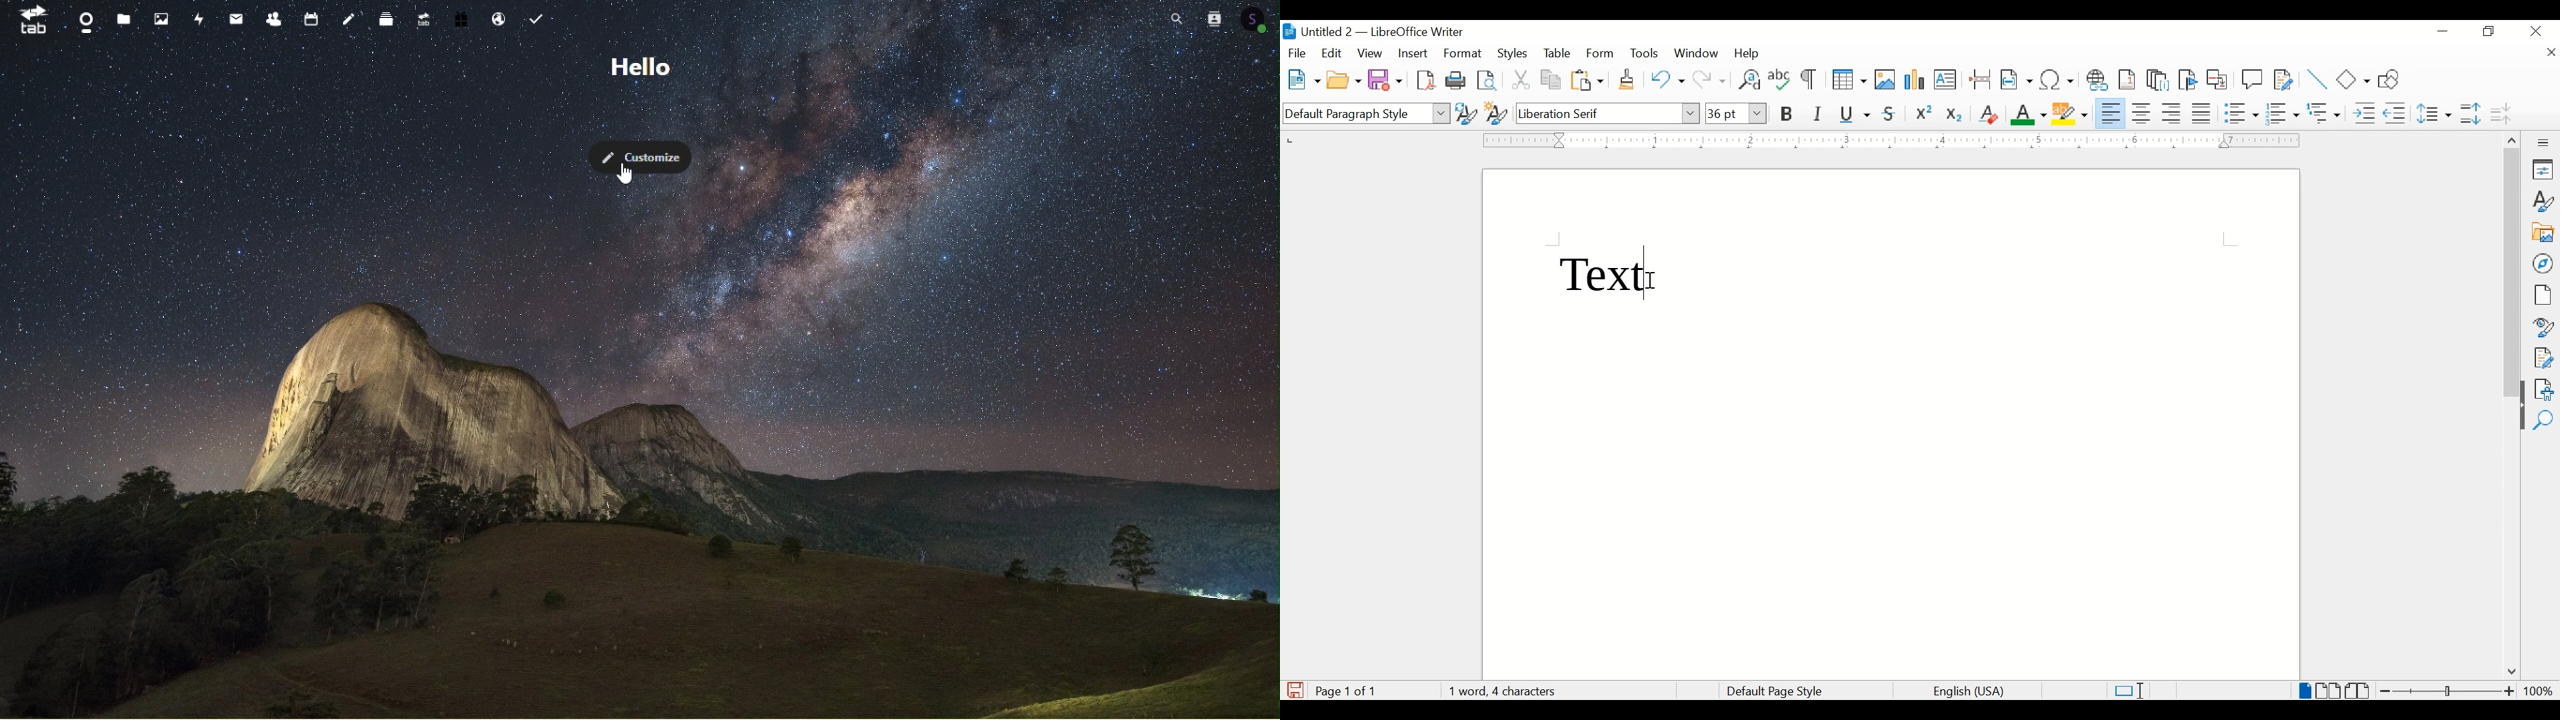 This screenshot has height=728, width=2576. What do you see at coordinates (2230, 239) in the screenshot?
I see `guides` at bounding box center [2230, 239].